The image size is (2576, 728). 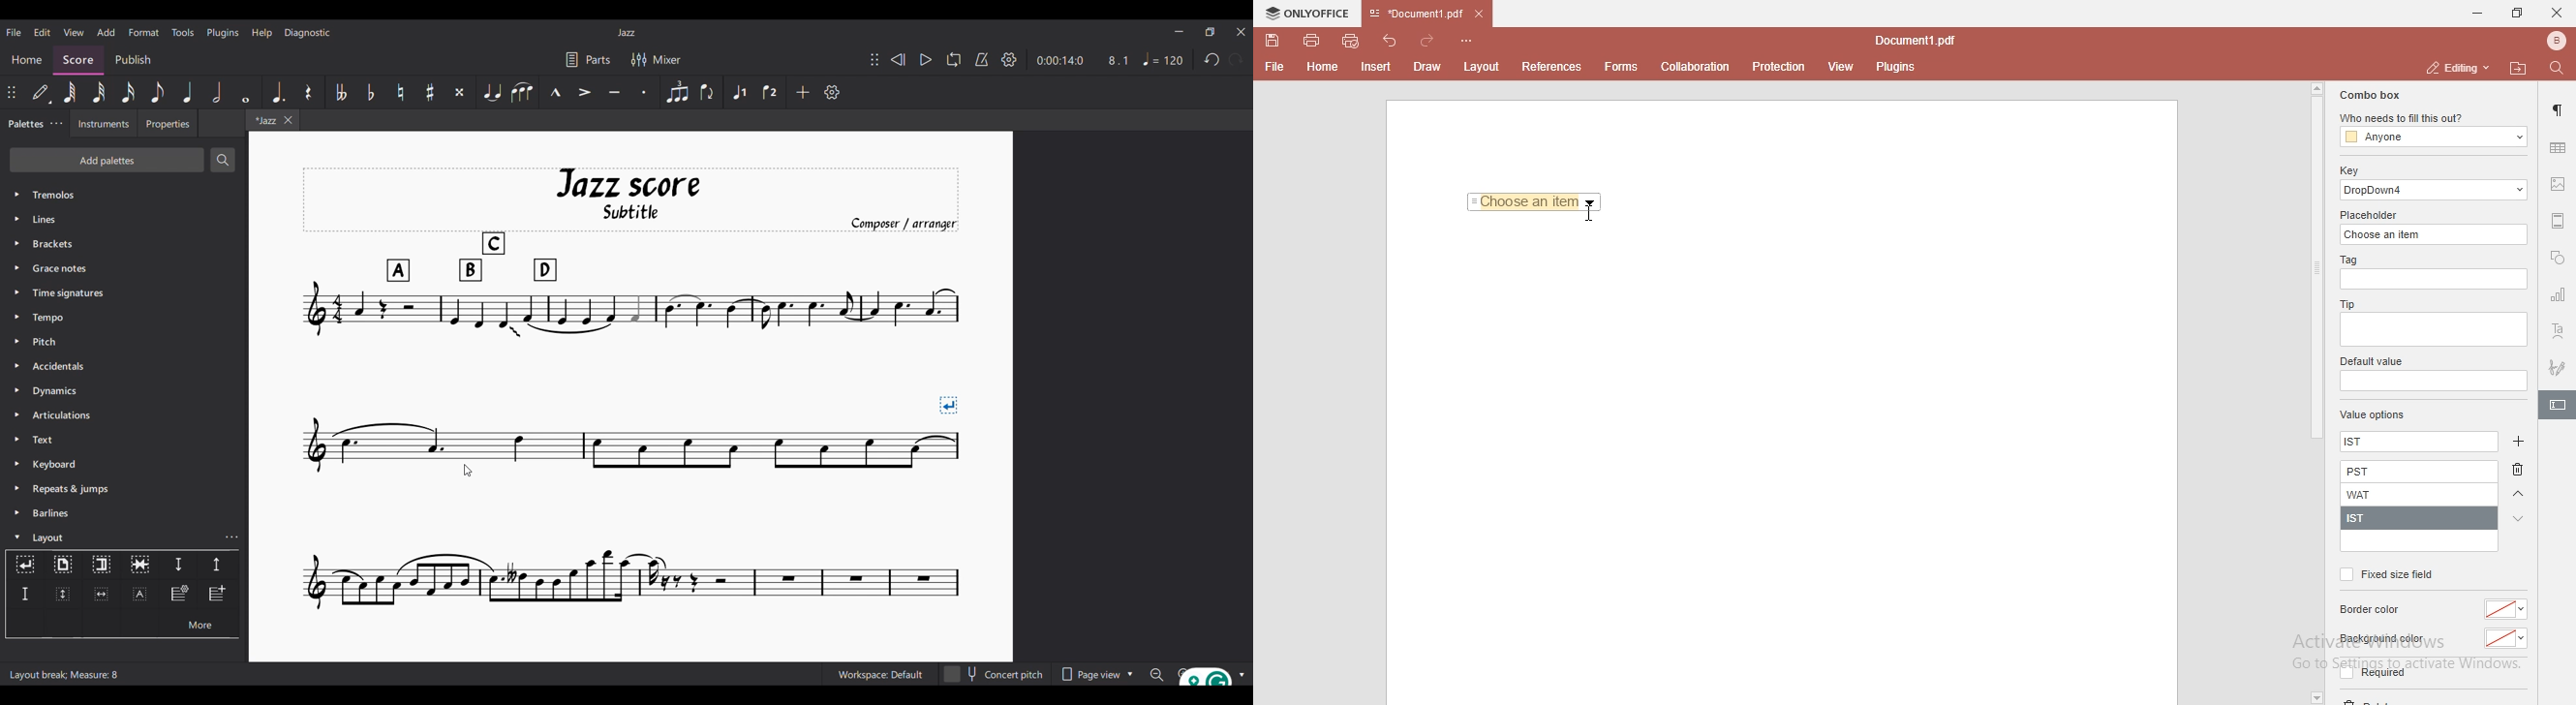 What do you see at coordinates (278, 92) in the screenshot?
I see `Augmentation dot` at bounding box center [278, 92].